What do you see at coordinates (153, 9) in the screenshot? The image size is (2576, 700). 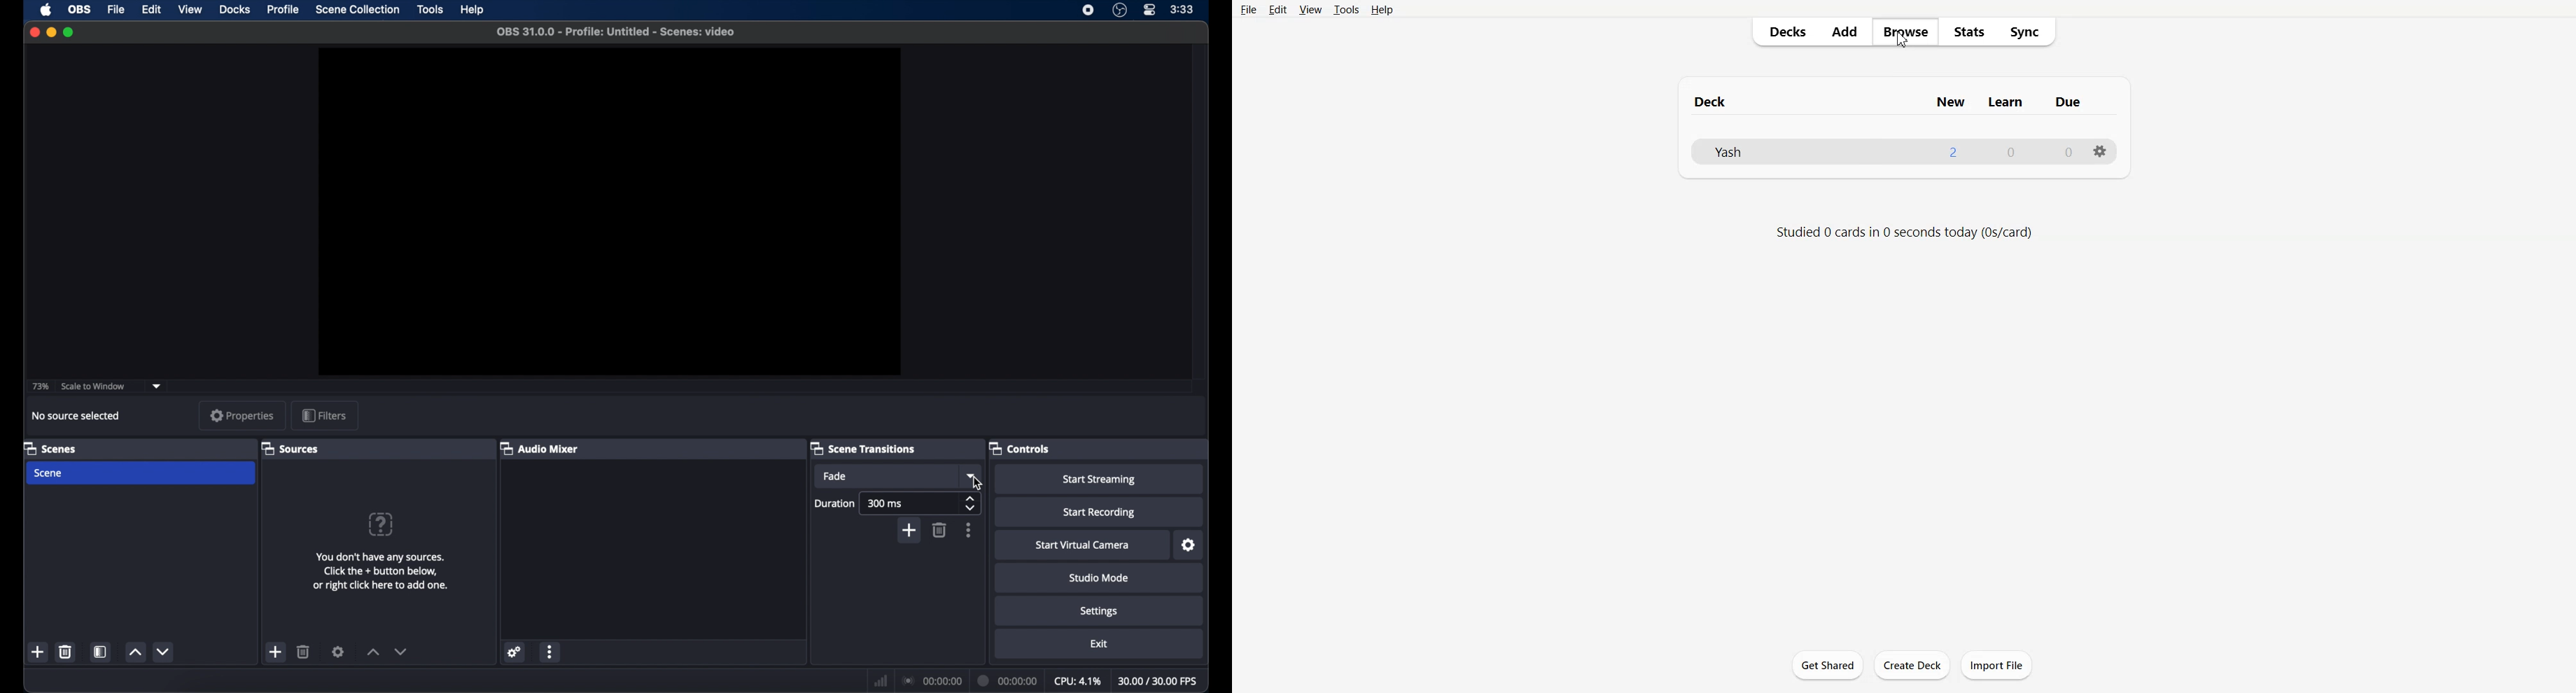 I see `edit` at bounding box center [153, 9].